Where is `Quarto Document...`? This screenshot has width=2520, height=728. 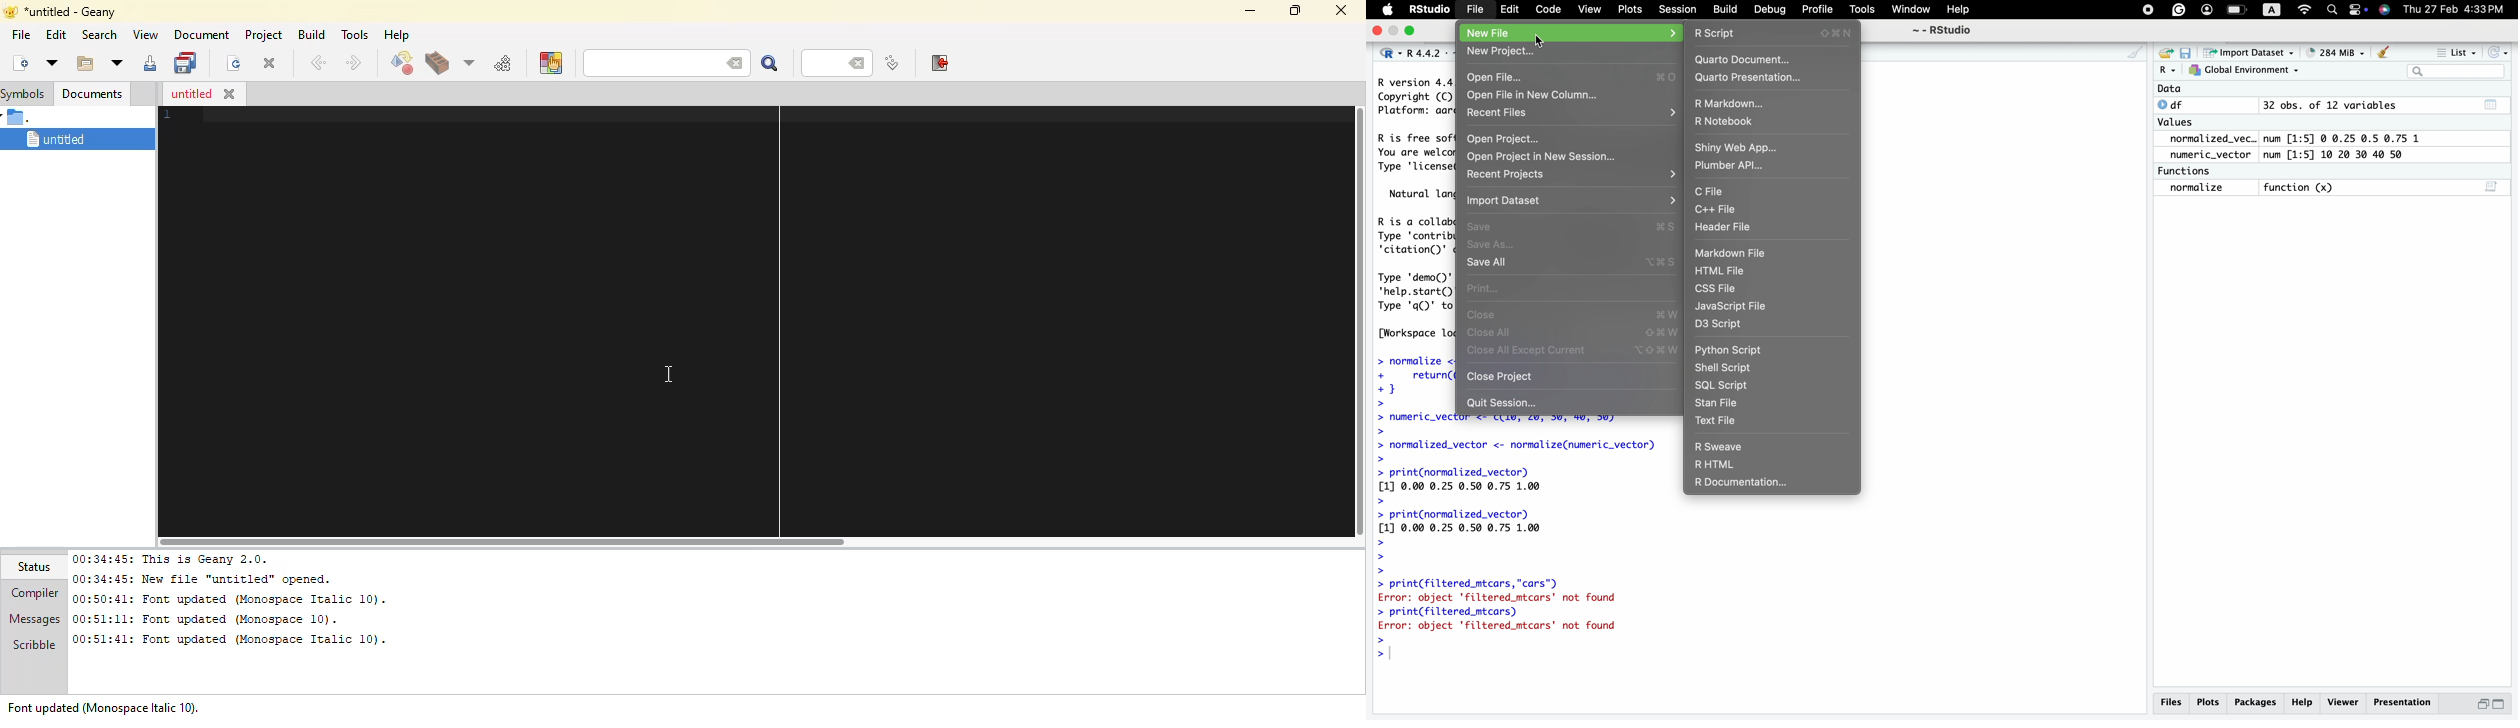
Quarto Document... is located at coordinates (1744, 60).